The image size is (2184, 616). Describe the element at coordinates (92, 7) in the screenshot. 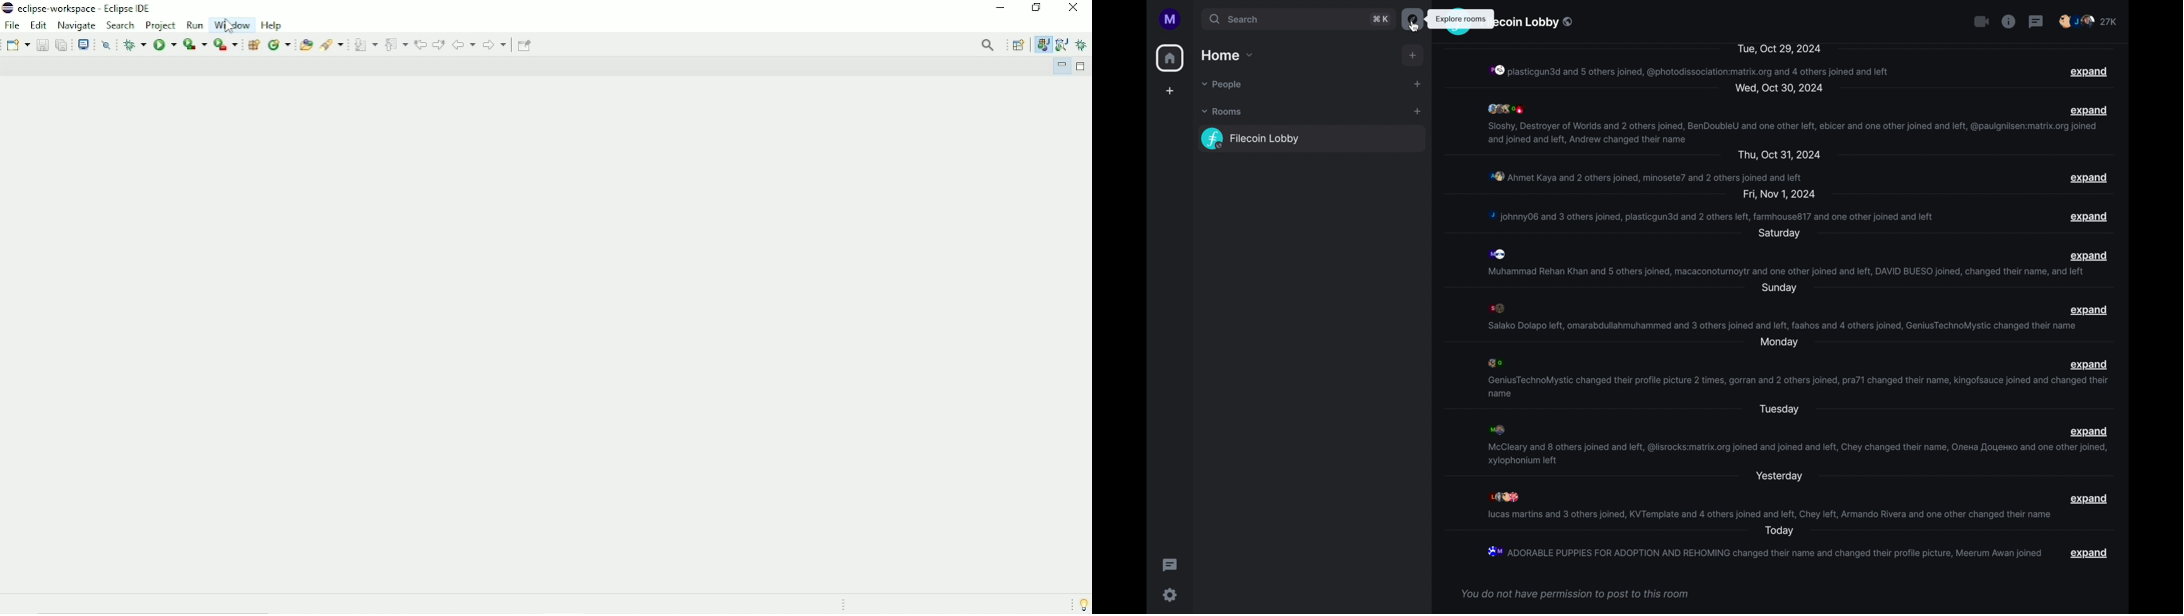

I see `eclipse-workspace - eclipse ide` at that location.